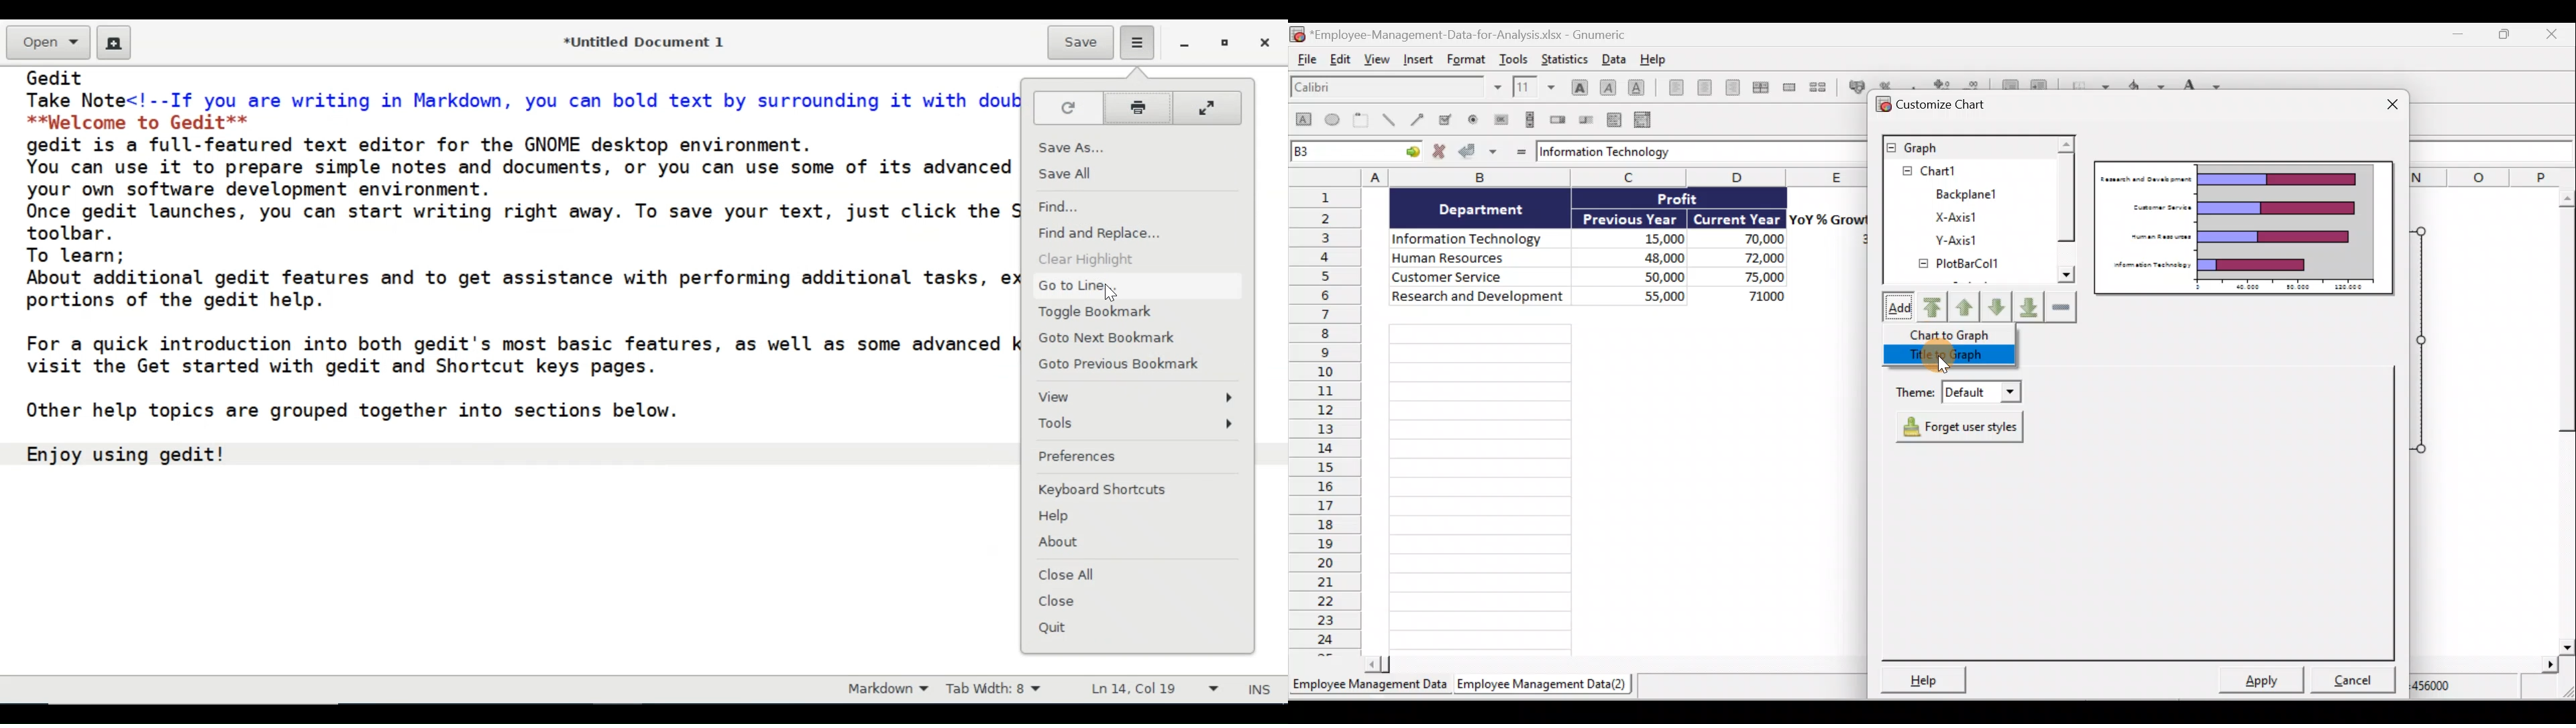  What do you see at coordinates (1953, 357) in the screenshot?
I see `Title to graph` at bounding box center [1953, 357].